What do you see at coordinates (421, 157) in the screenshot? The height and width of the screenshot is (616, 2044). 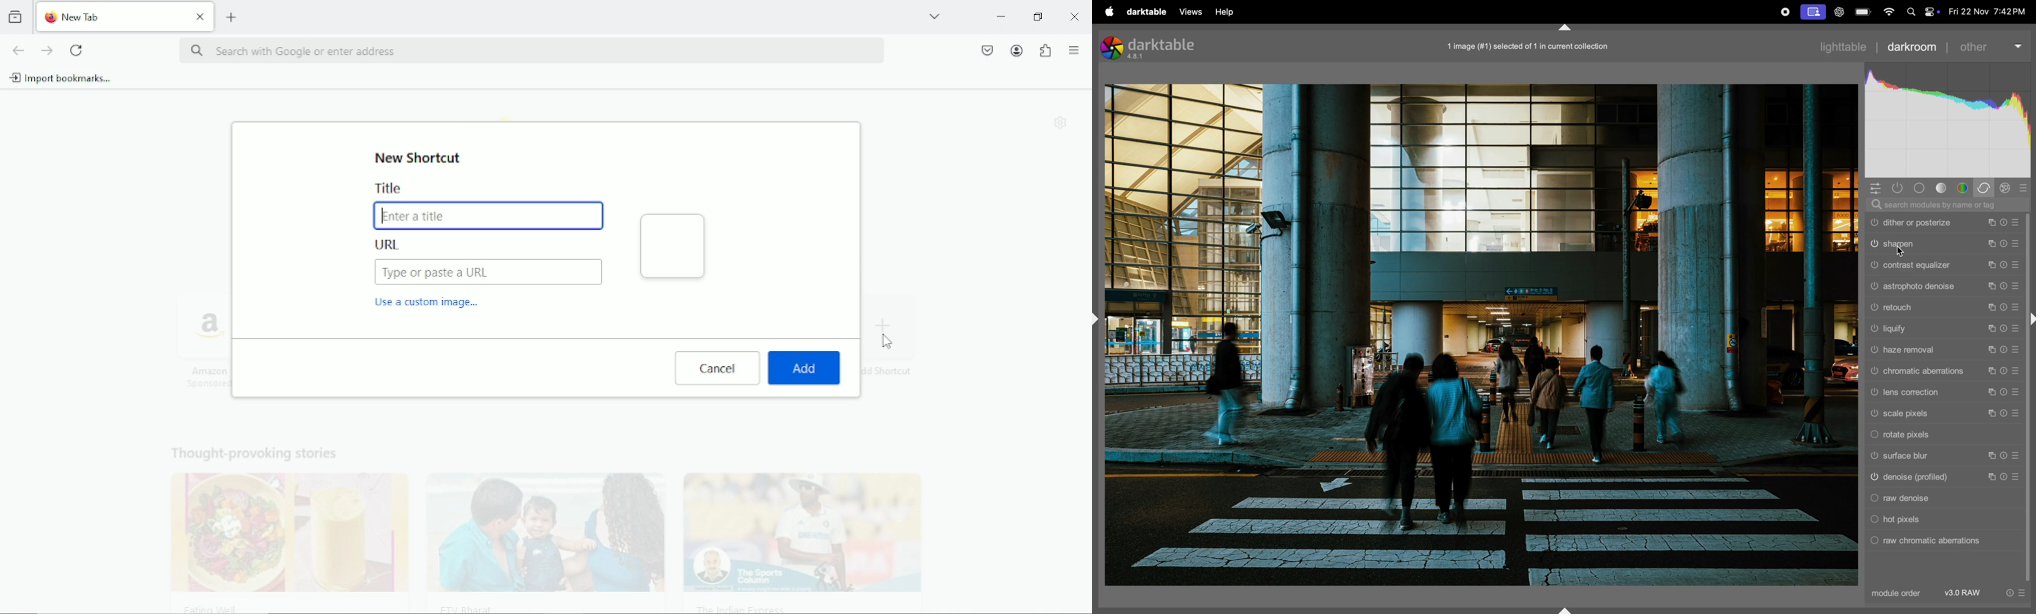 I see `New shortcut` at bounding box center [421, 157].